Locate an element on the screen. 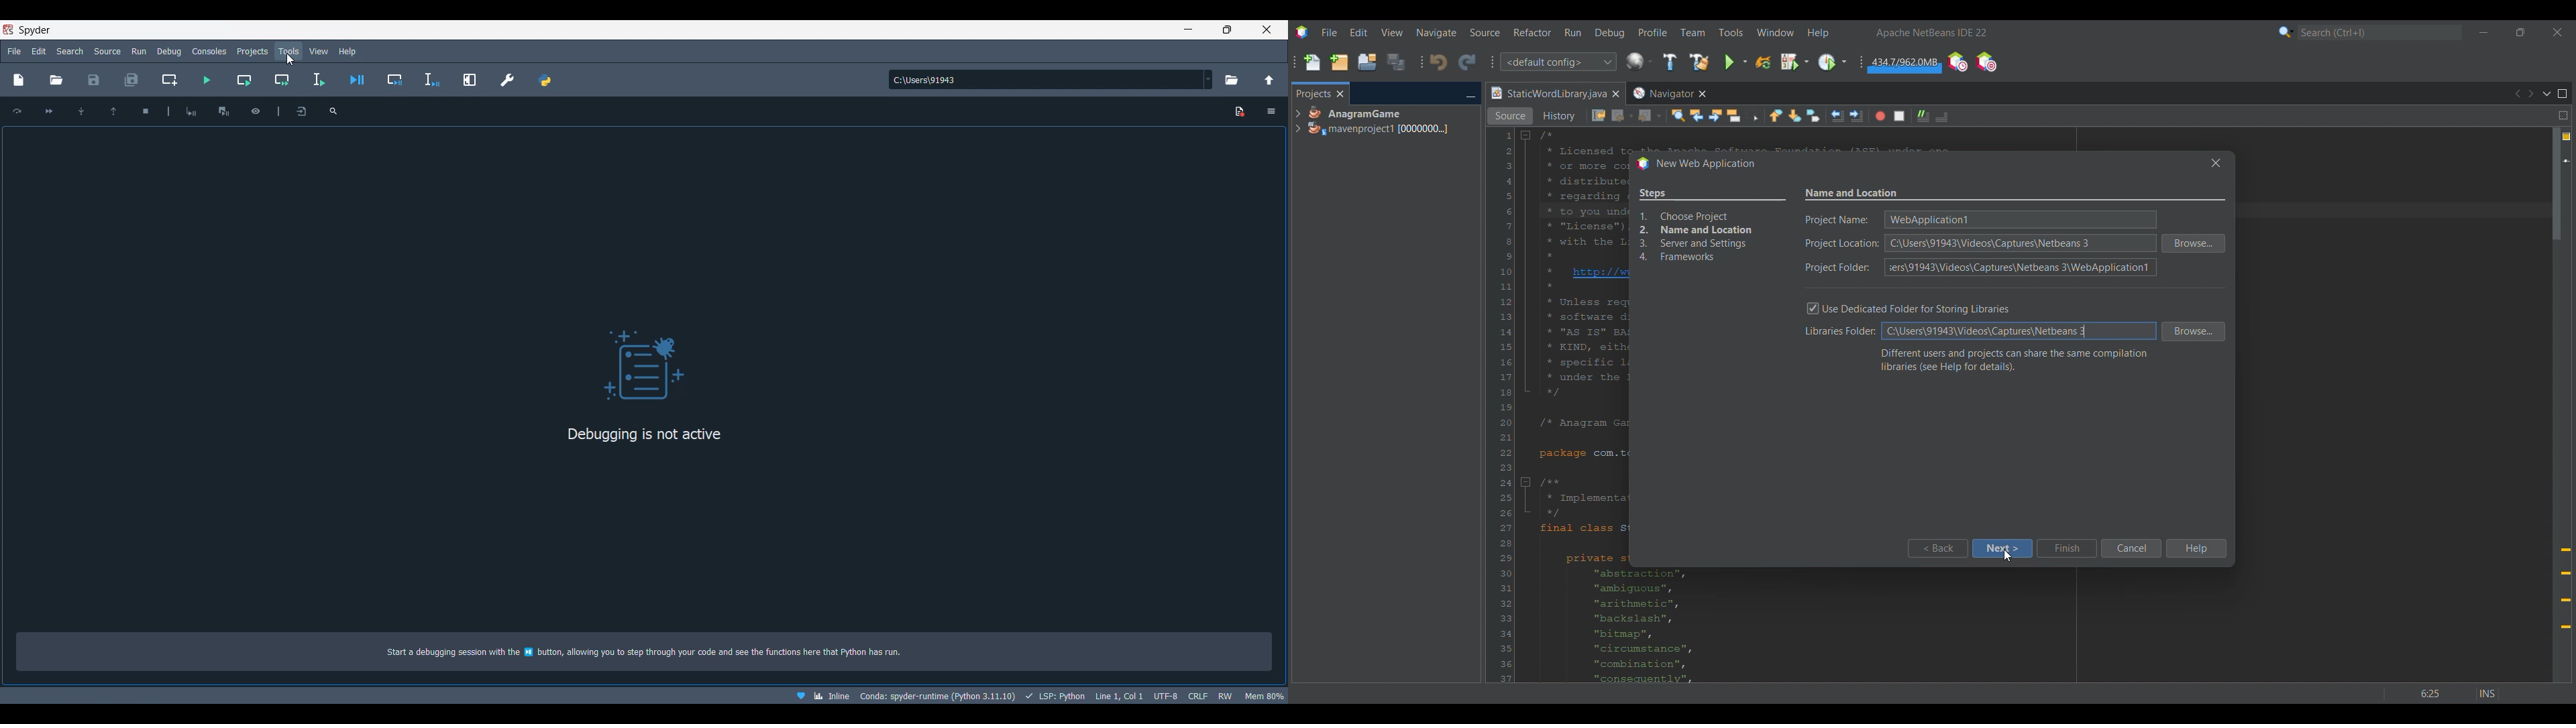 The image size is (2576, 728). profiler is located at coordinates (256, 109).